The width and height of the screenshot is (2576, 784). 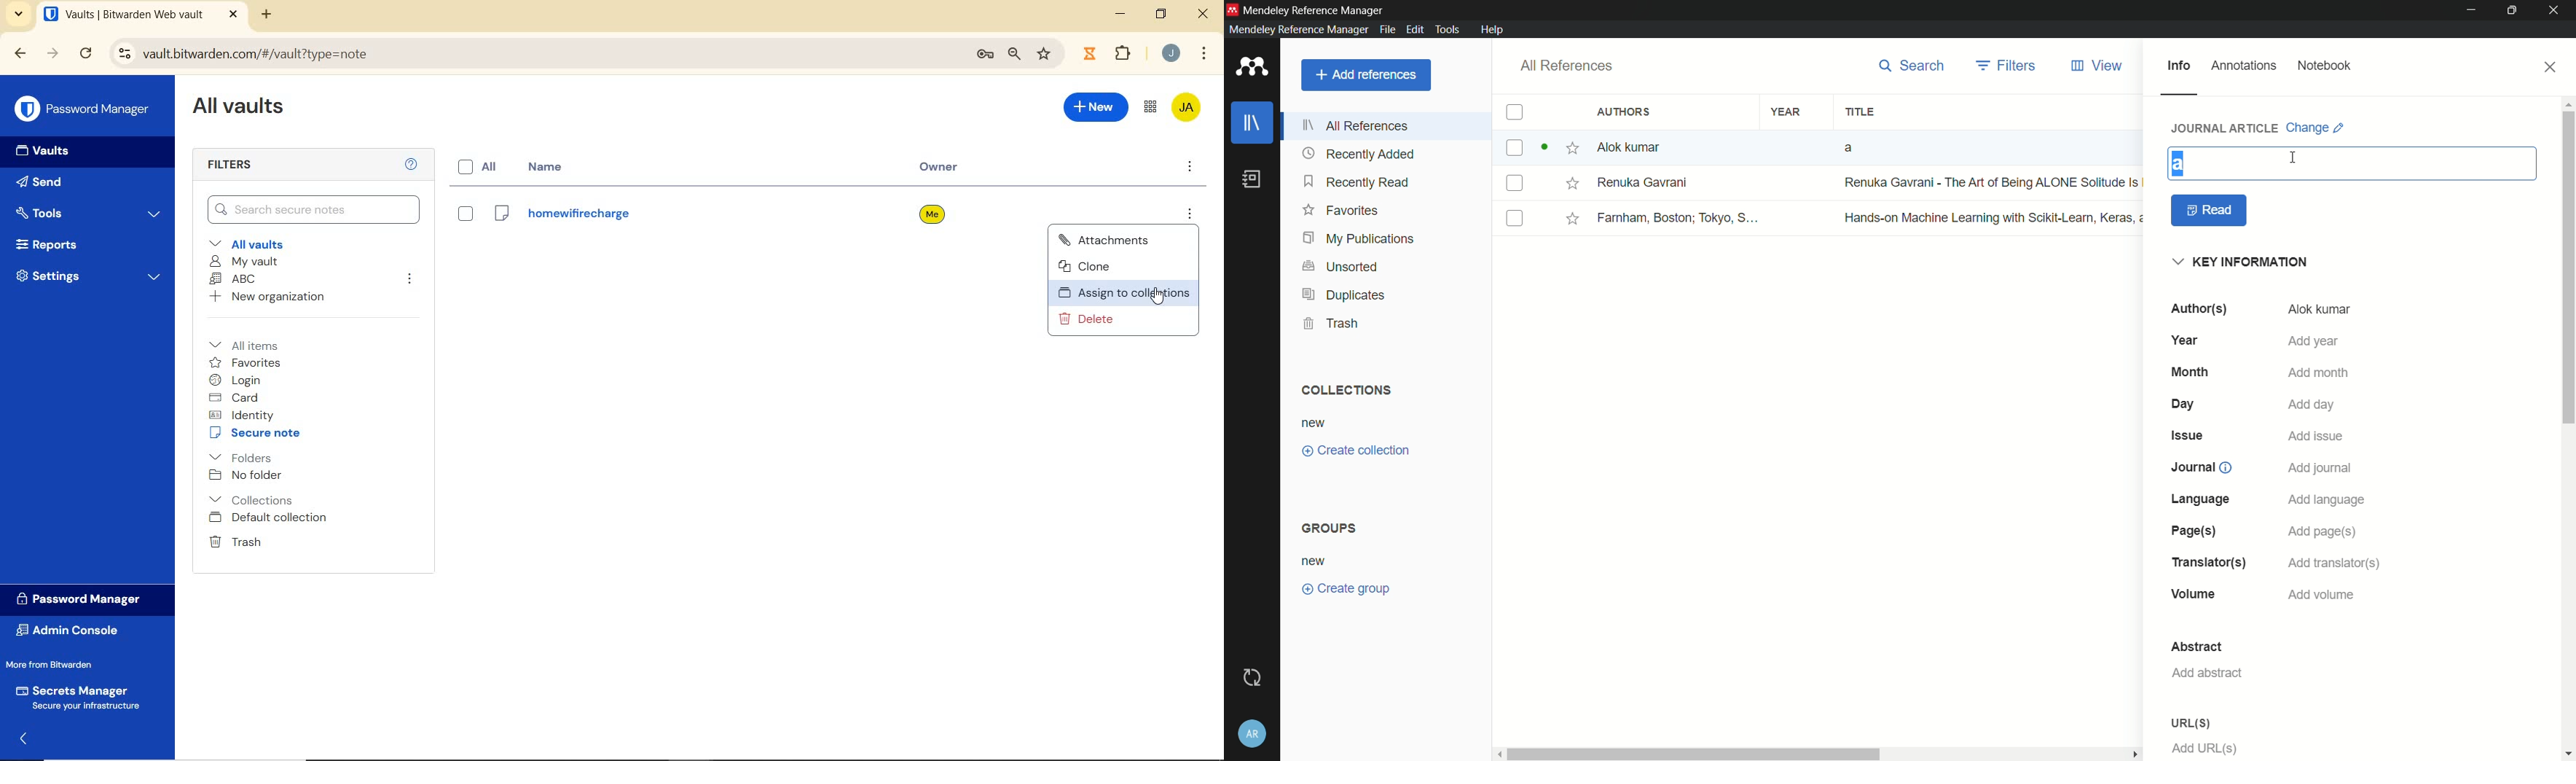 I want to click on issue, so click(x=2189, y=435).